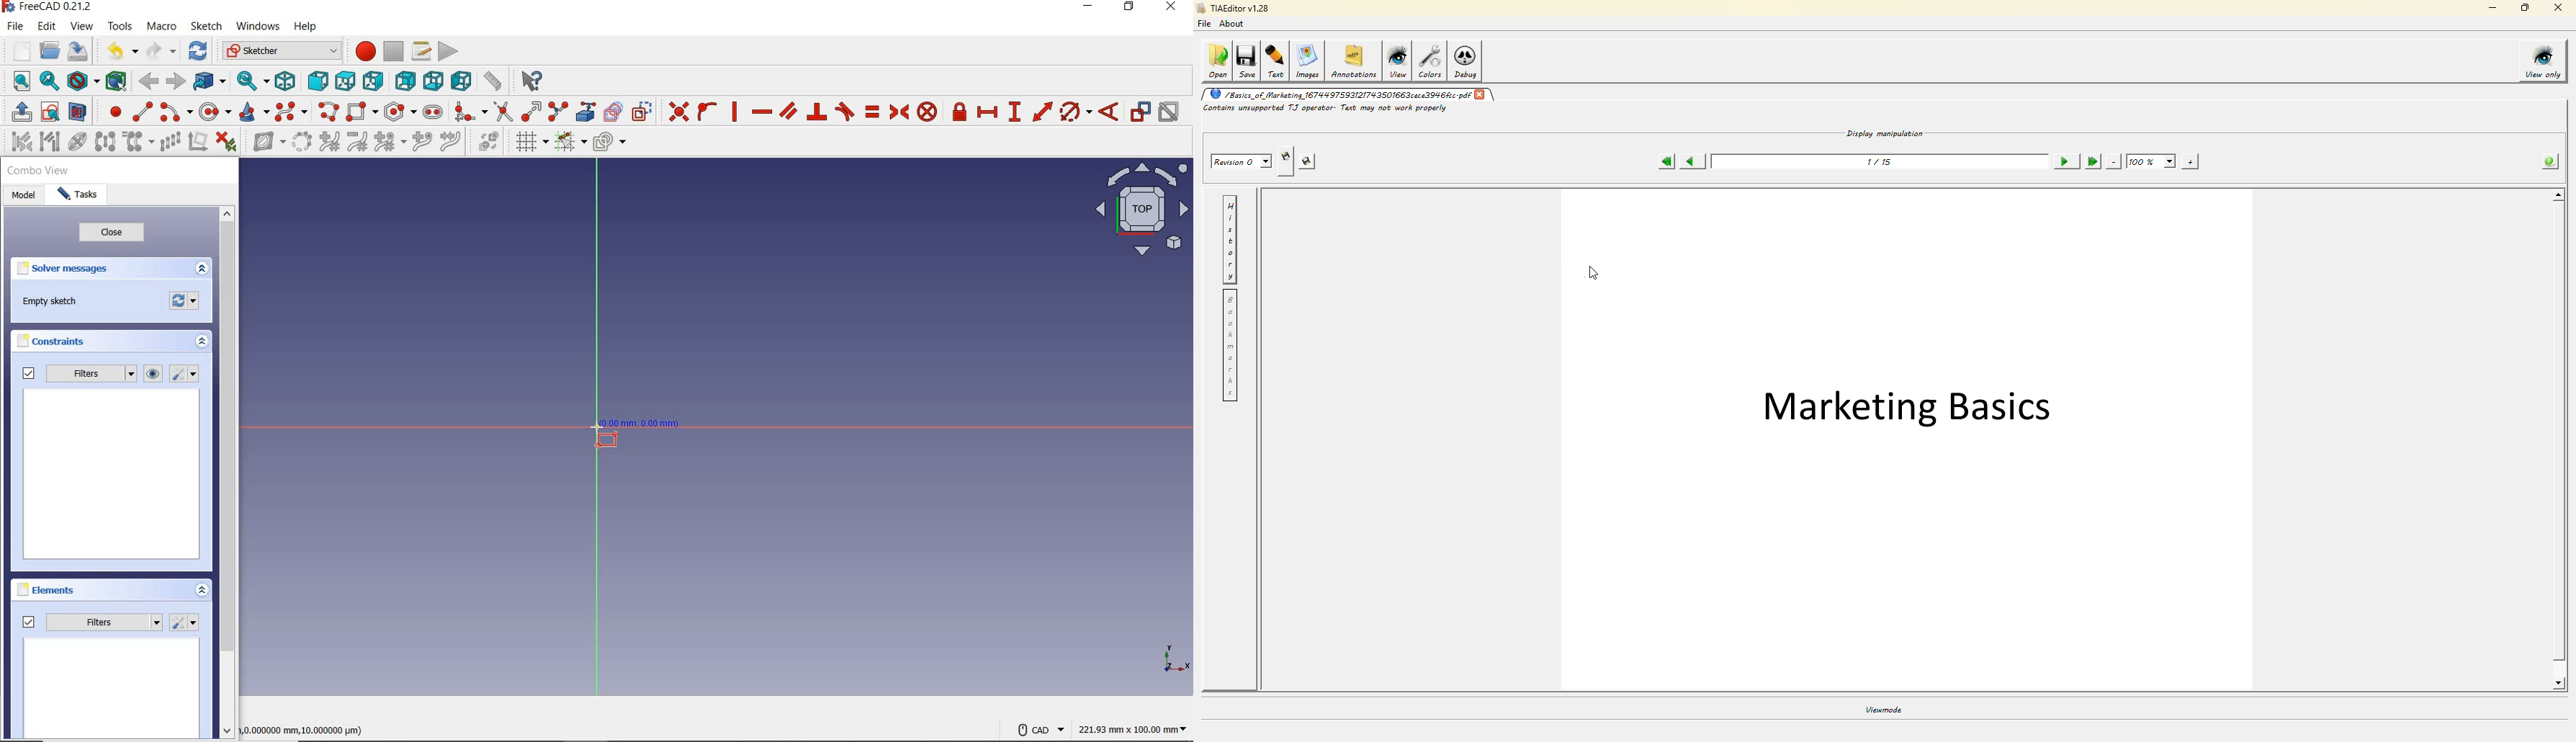 Image resolution: width=2576 pixels, height=756 pixels. I want to click on constrain coincident, so click(677, 112).